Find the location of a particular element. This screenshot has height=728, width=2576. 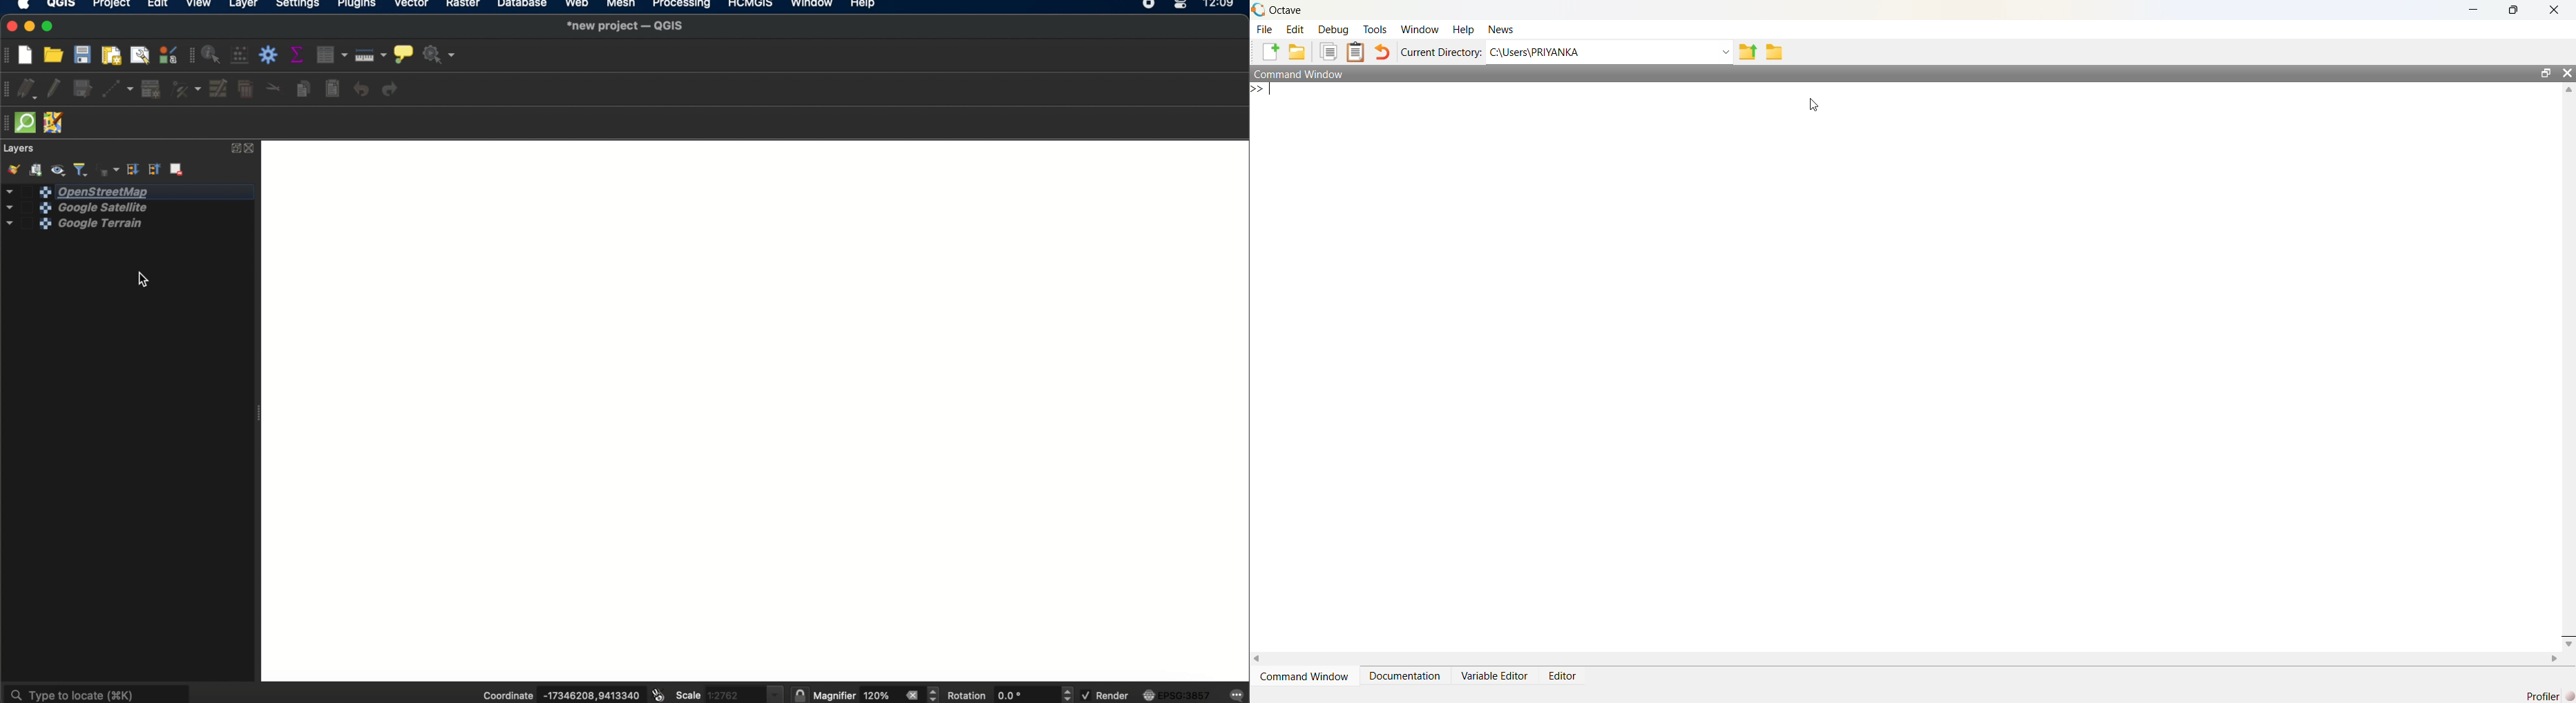

close is located at coordinates (253, 148).